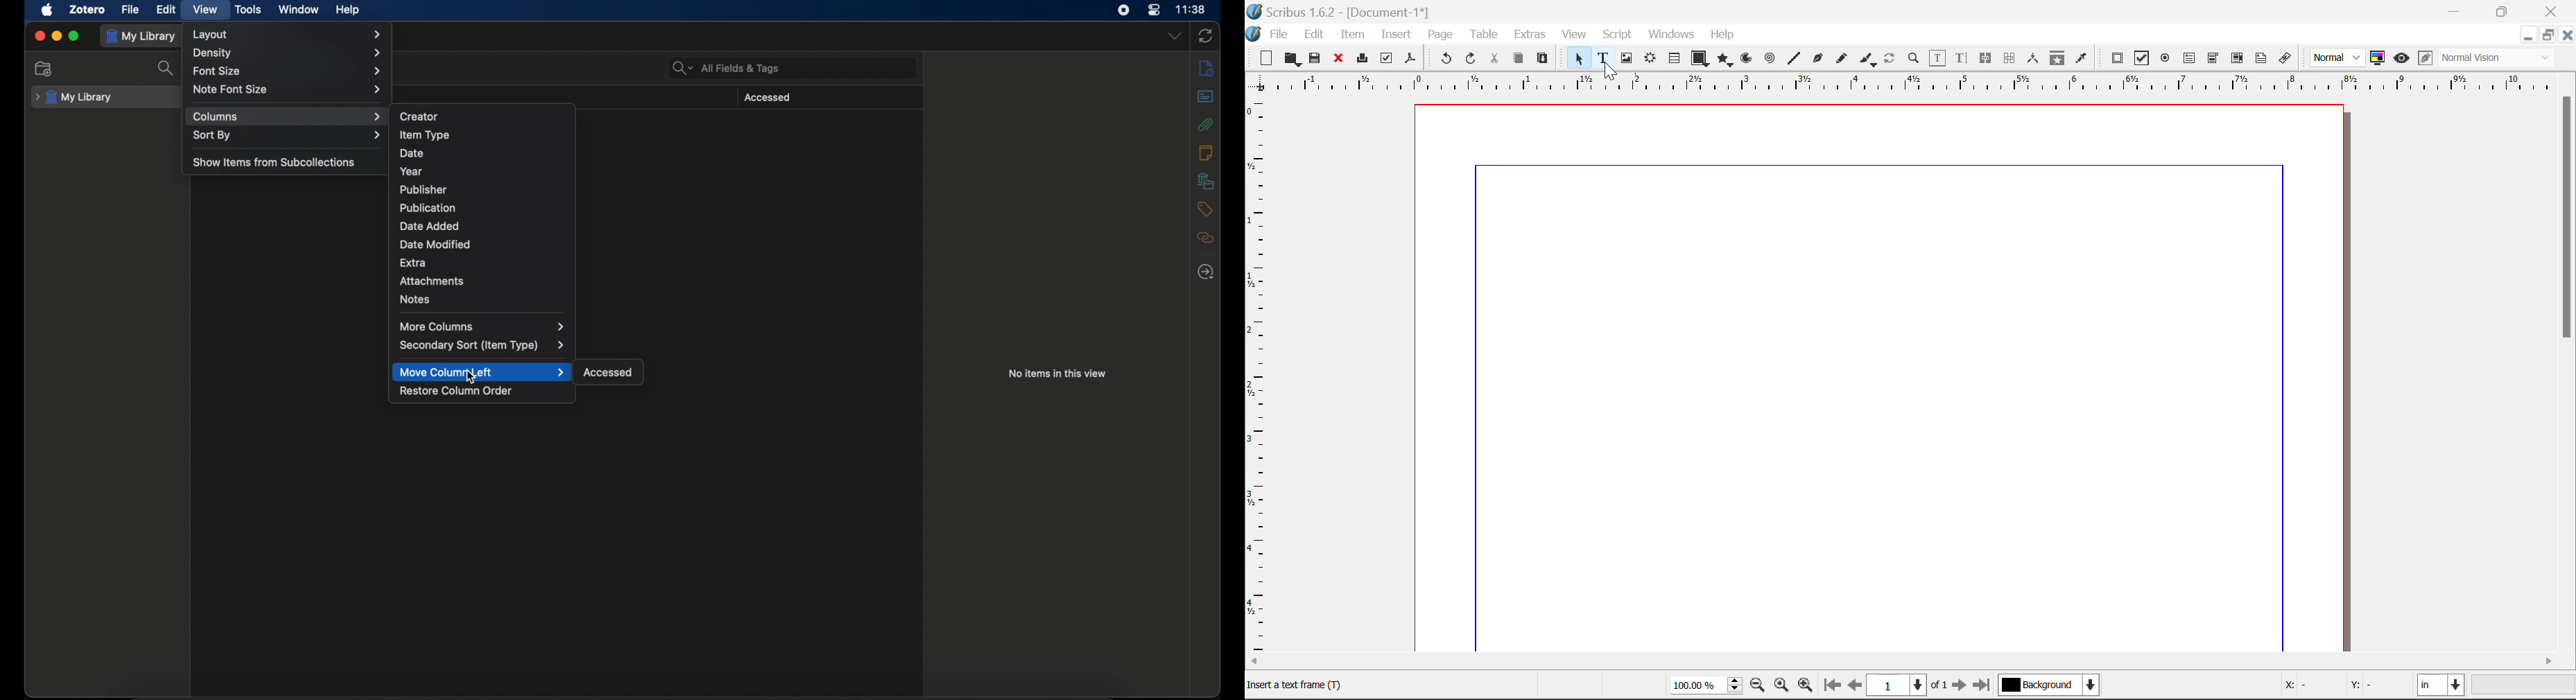 Image resolution: width=2576 pixels, height=700 pixels. I want to click on edit, so click(167, 10).